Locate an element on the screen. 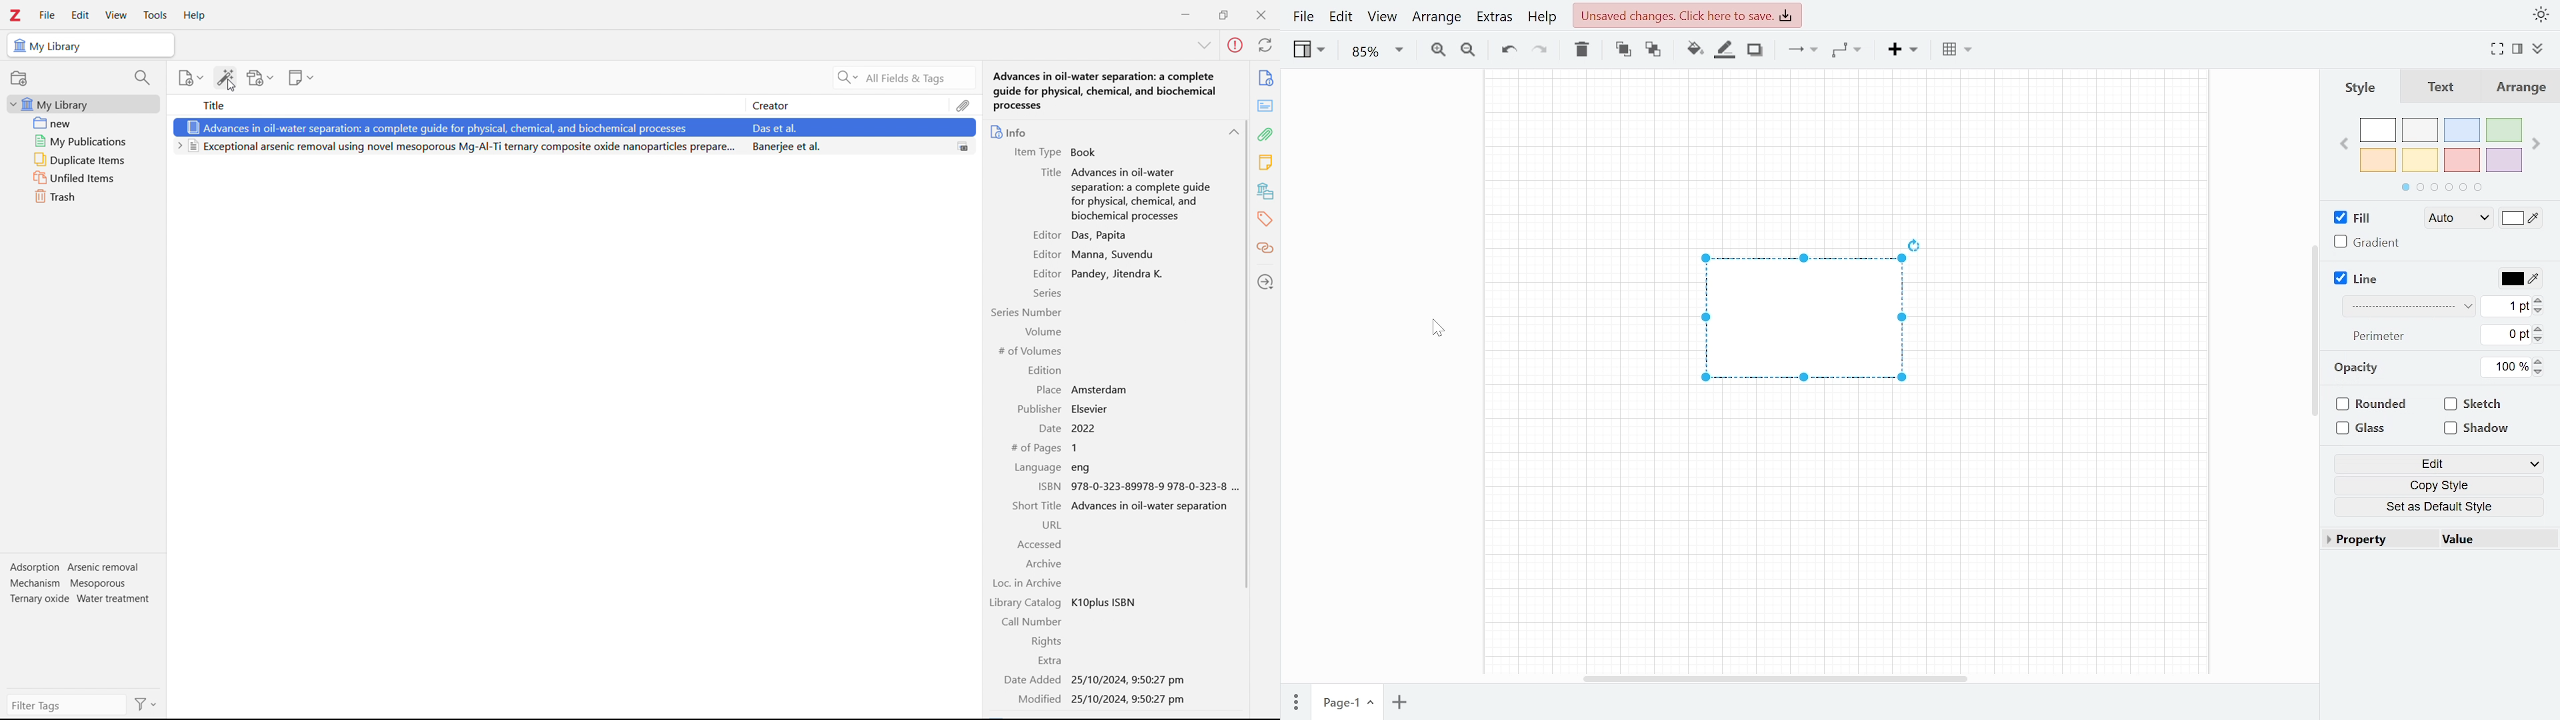 The width and height of the screenshot is (2576, 728). Redo is located at coordinates (1541, 50).